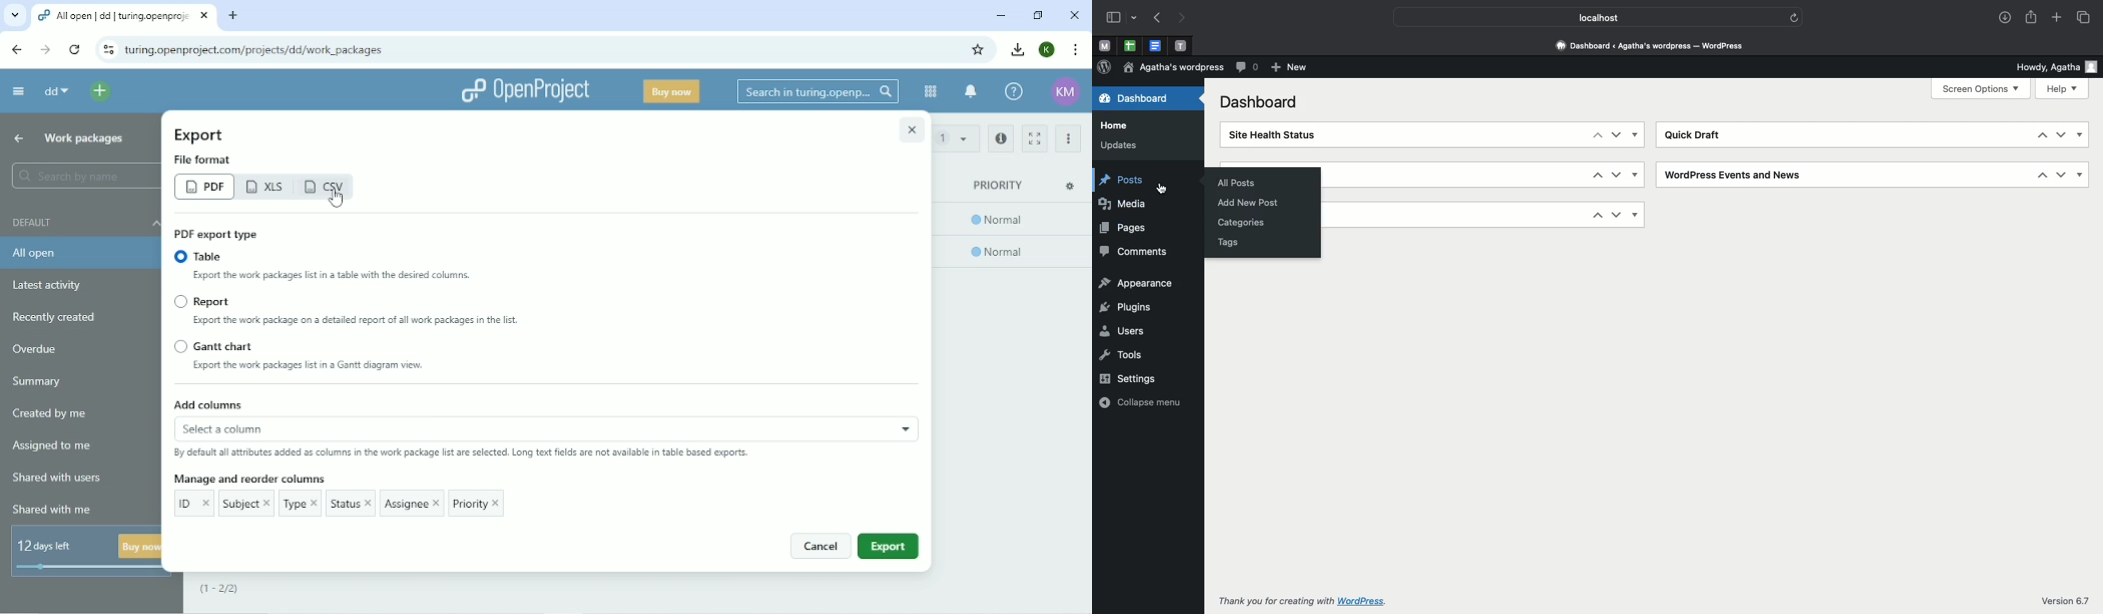 The image size is (2128, 616). I want to click on Thank you for creating with, so click(1270, 602).